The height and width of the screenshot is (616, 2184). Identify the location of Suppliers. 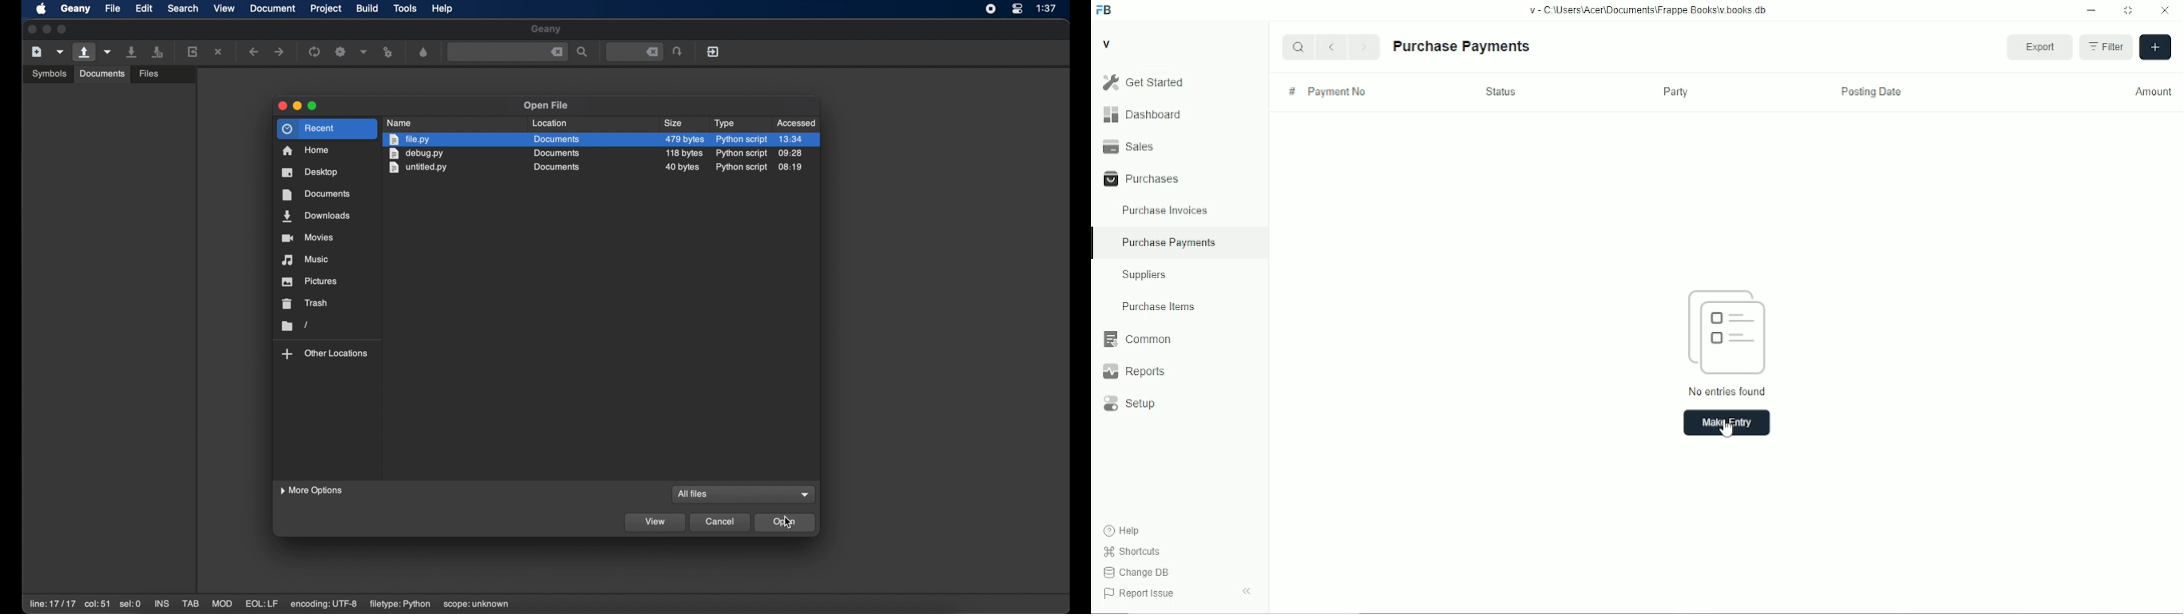
(1180, 275).